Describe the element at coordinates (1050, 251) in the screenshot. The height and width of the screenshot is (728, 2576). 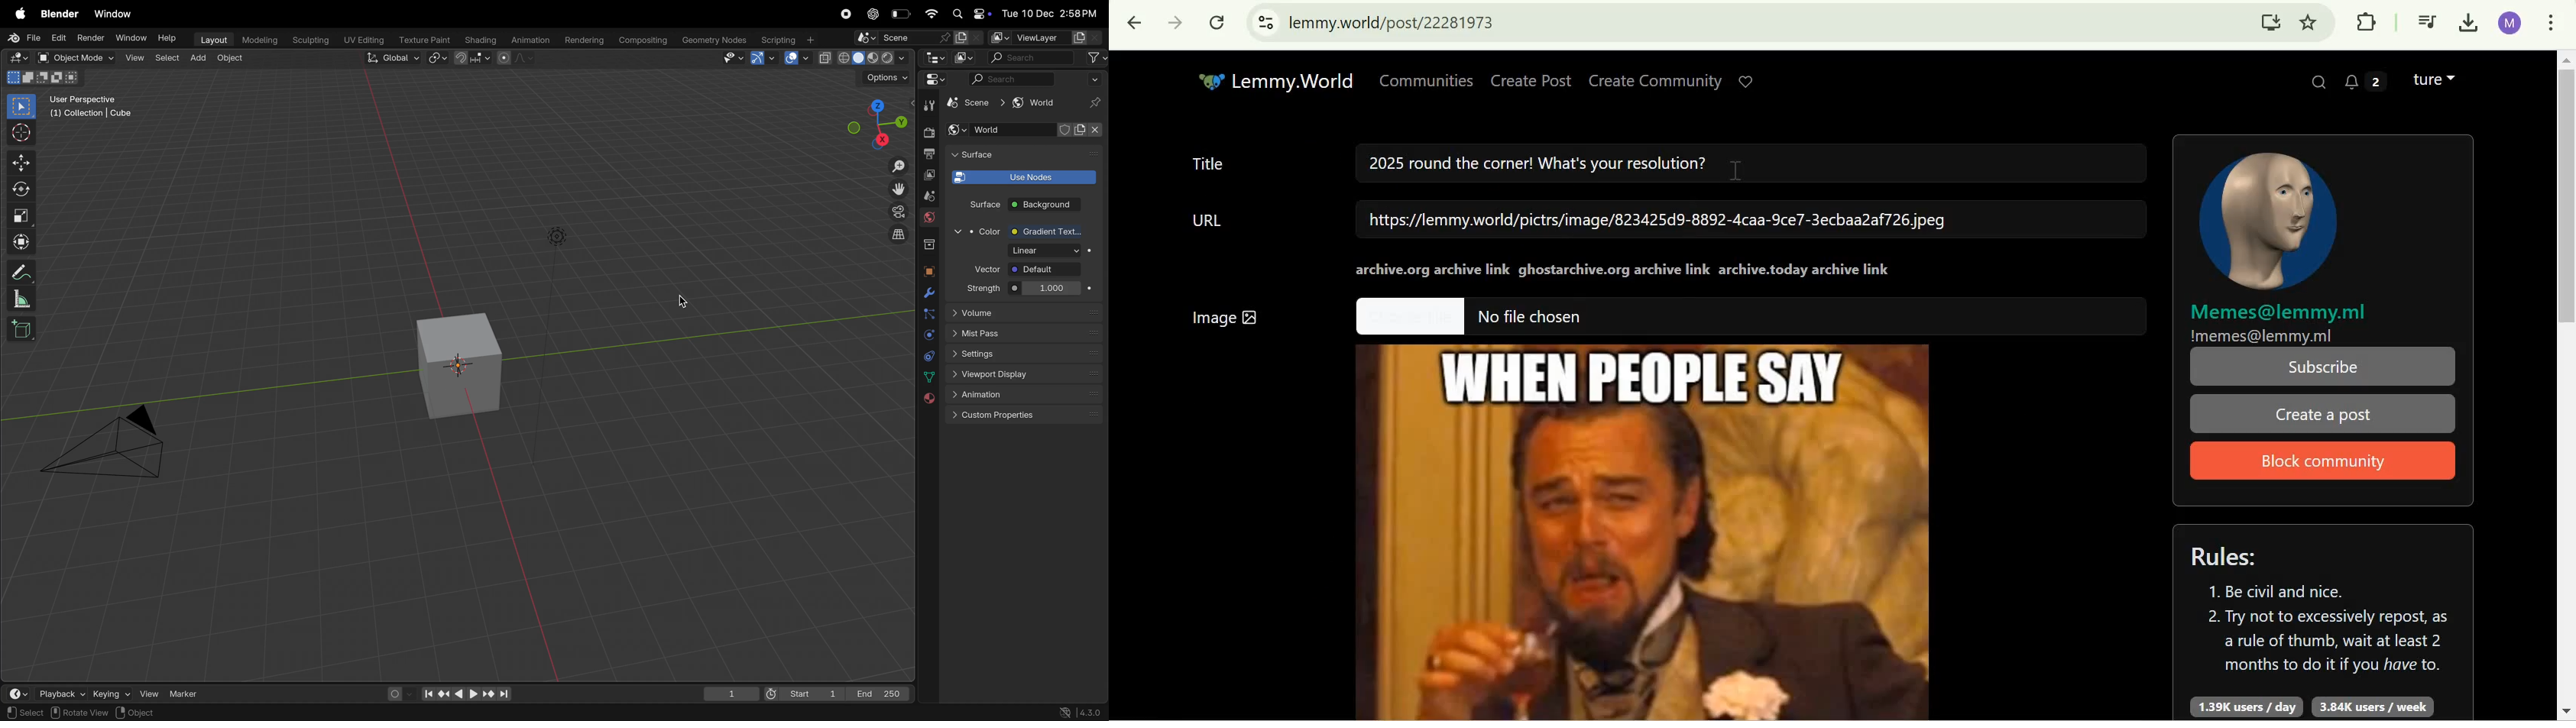
I see `1000` at that location.